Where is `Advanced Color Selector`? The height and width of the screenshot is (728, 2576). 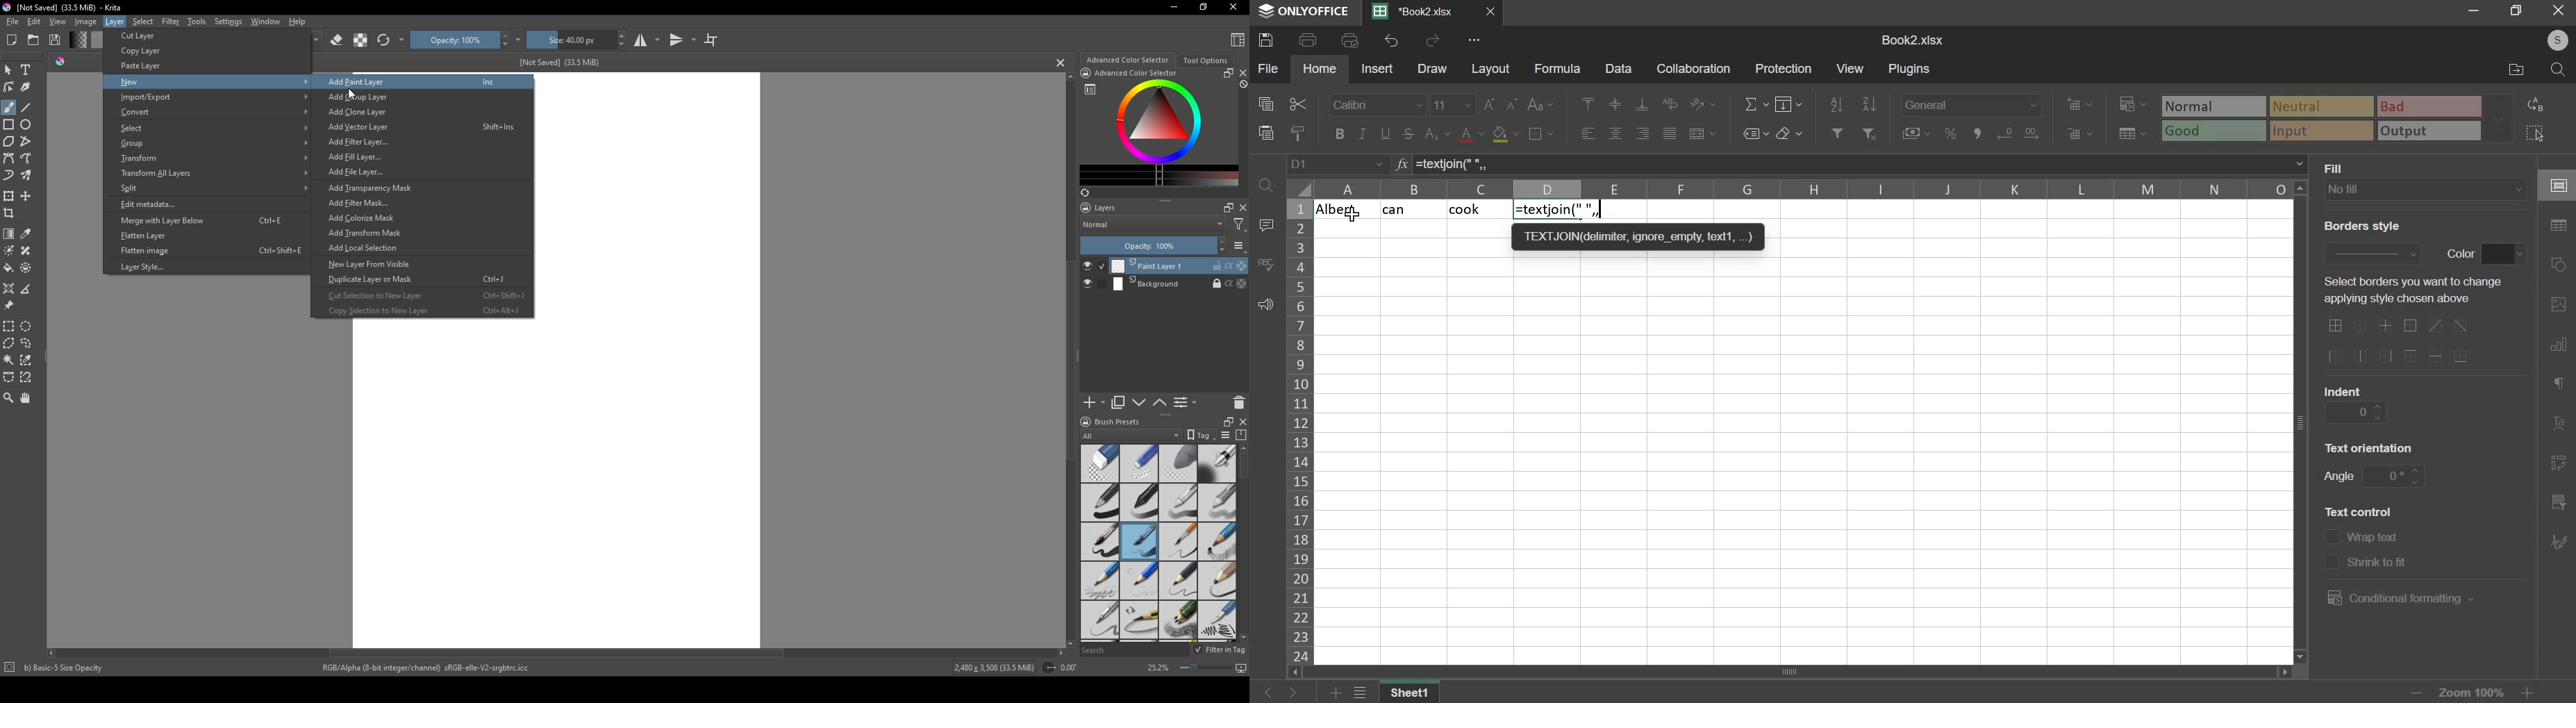 Advanced Color Selector is located at coordinates (1136, 74).